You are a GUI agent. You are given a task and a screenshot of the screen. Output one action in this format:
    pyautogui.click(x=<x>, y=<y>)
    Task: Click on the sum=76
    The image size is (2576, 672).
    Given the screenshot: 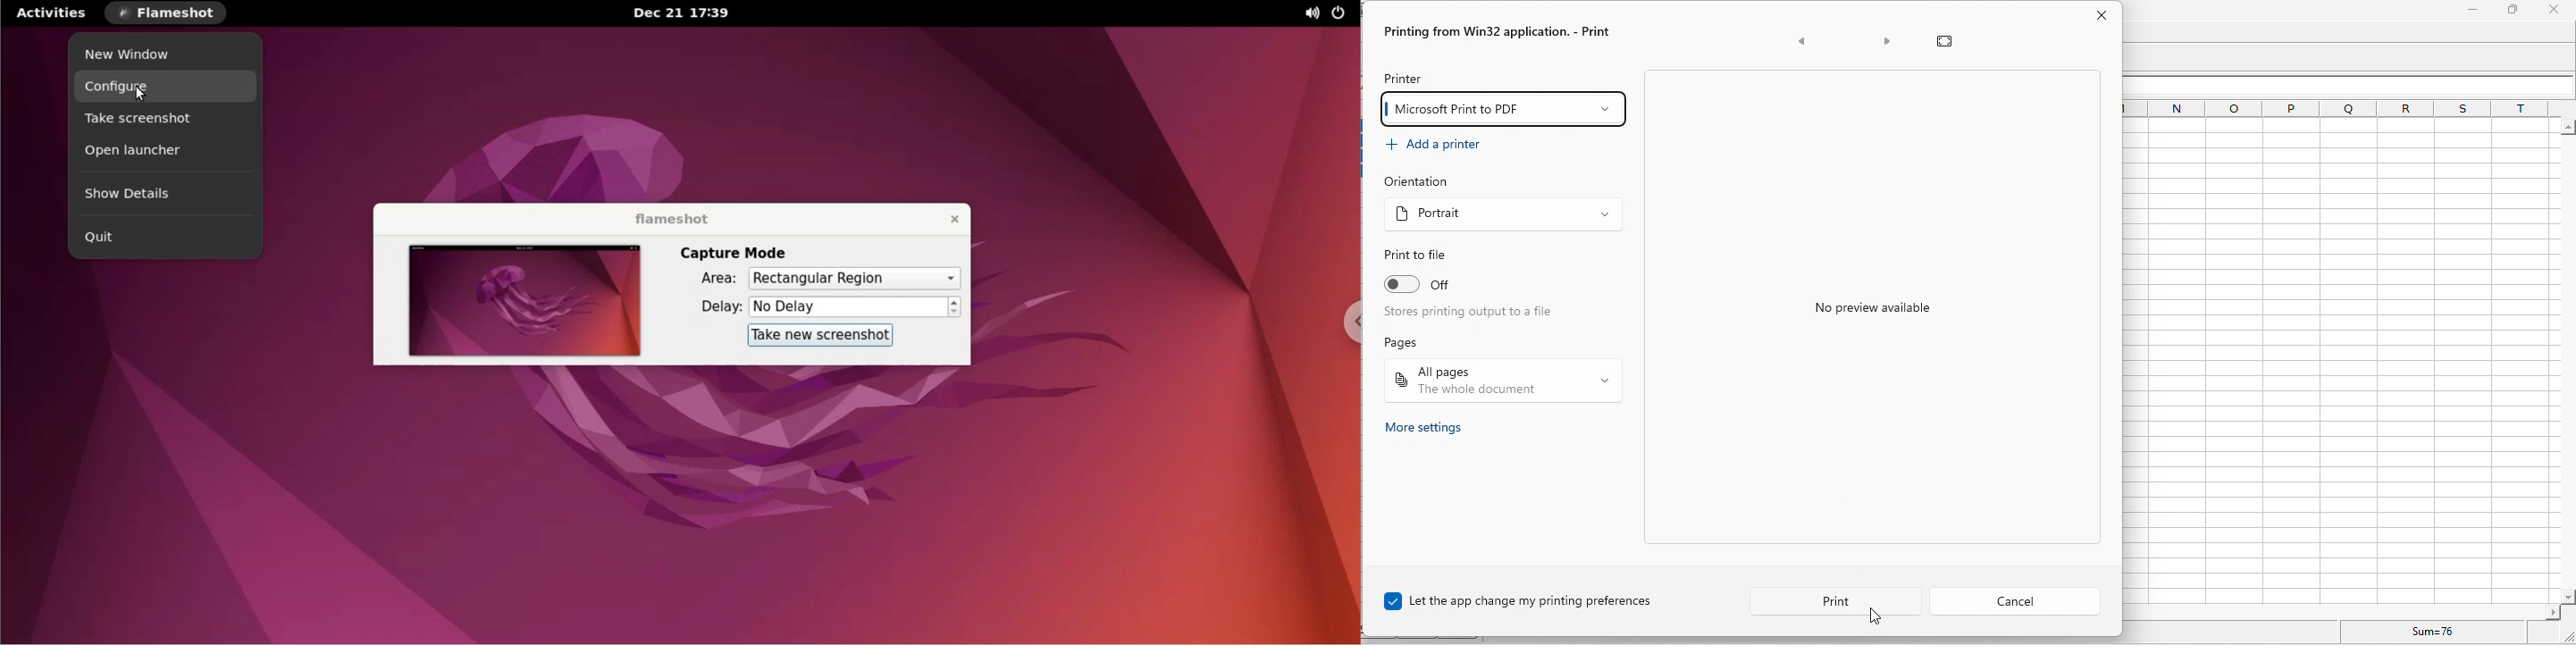 What is the action you would take?
    pyautogui.click(x=2437, y=631)
    